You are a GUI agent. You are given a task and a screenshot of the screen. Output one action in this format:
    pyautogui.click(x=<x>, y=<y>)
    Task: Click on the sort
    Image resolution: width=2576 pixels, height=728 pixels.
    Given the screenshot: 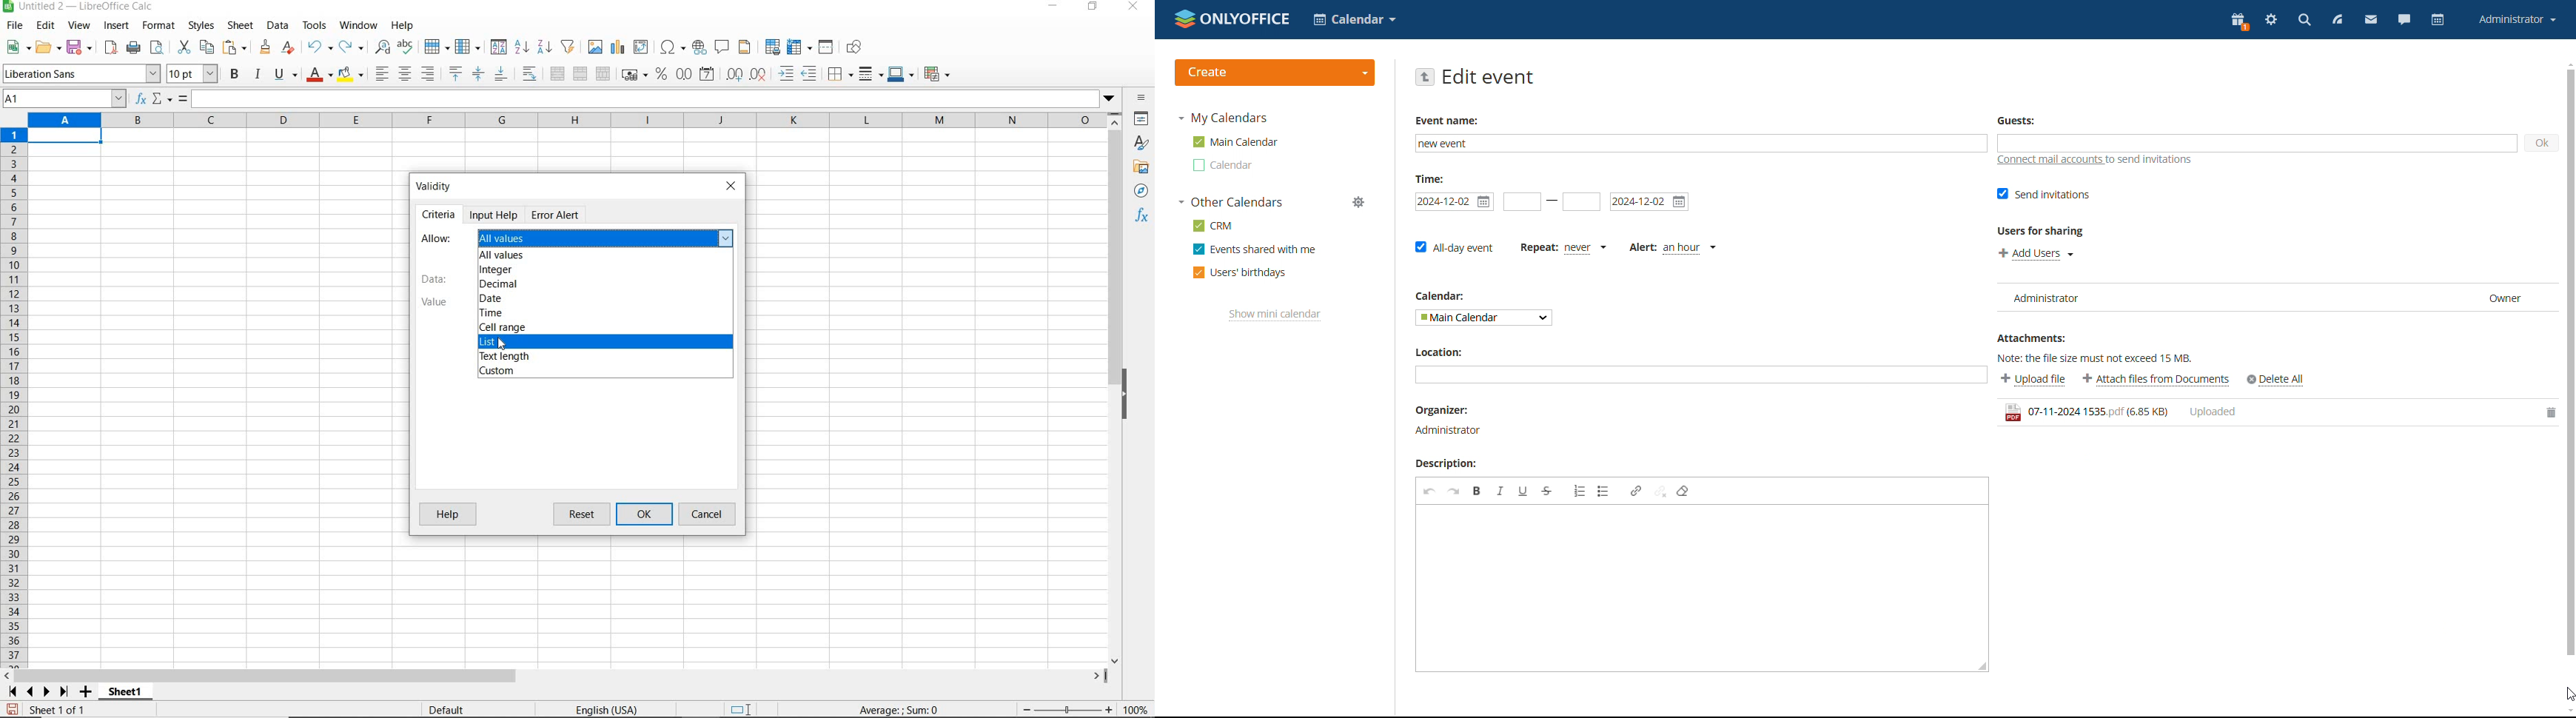 What is the action you would take?
    pyautogui.click(x=499, y=48)
    